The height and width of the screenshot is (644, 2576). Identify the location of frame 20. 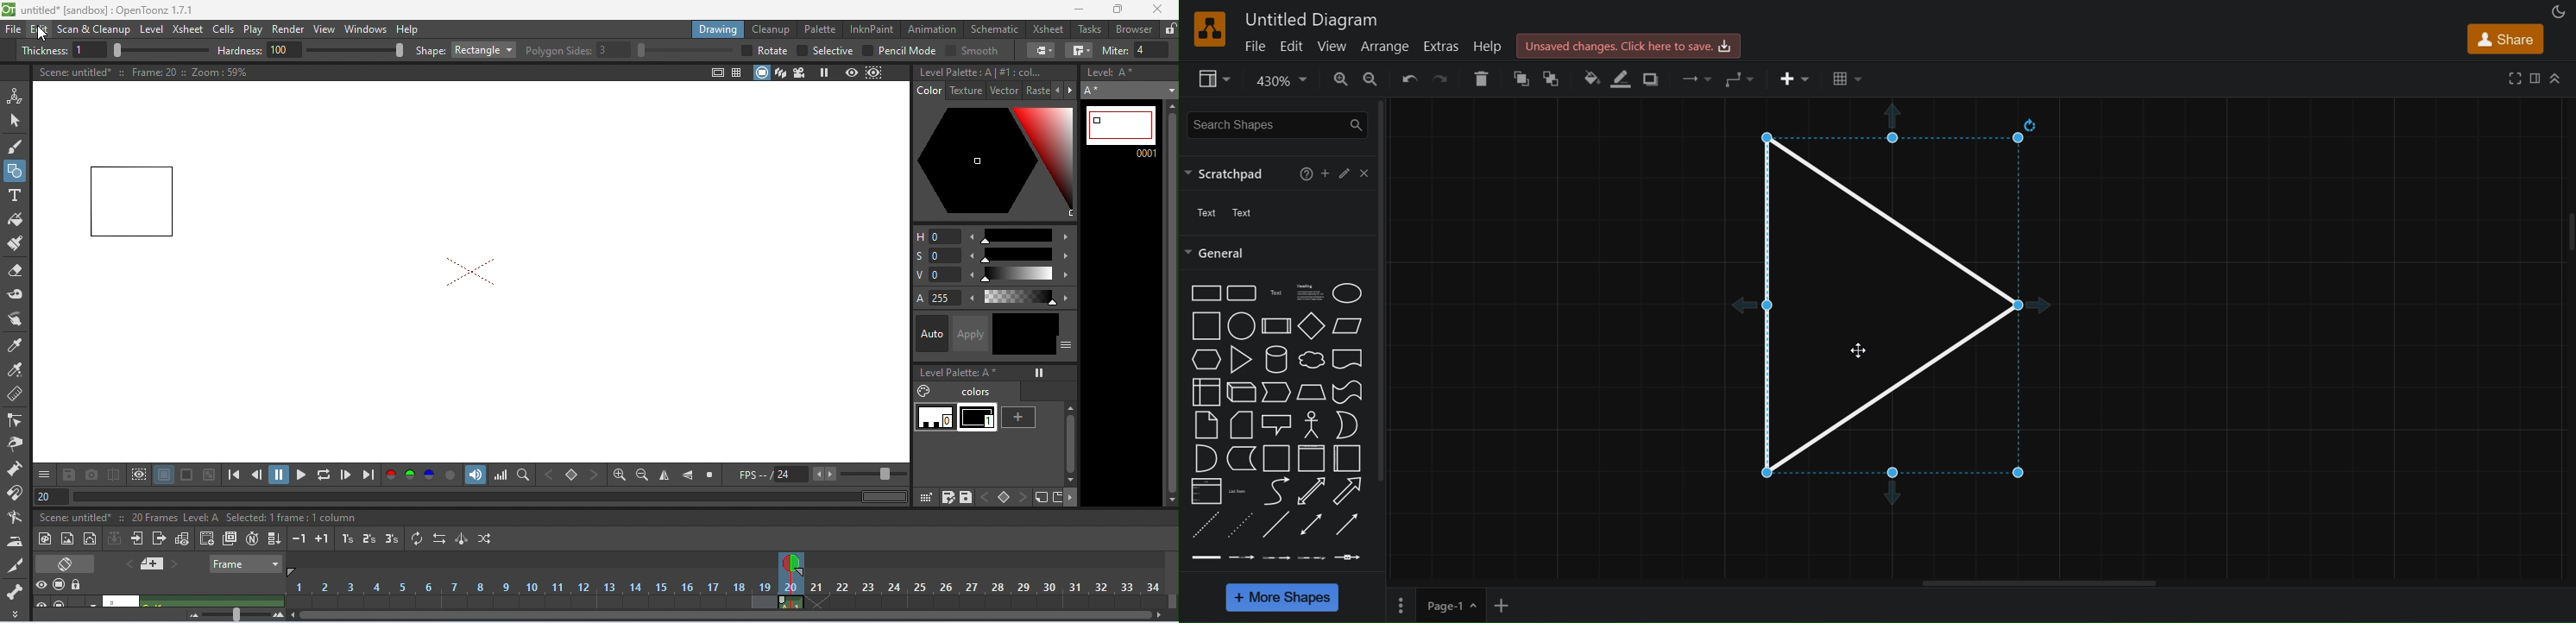
(147, 72).